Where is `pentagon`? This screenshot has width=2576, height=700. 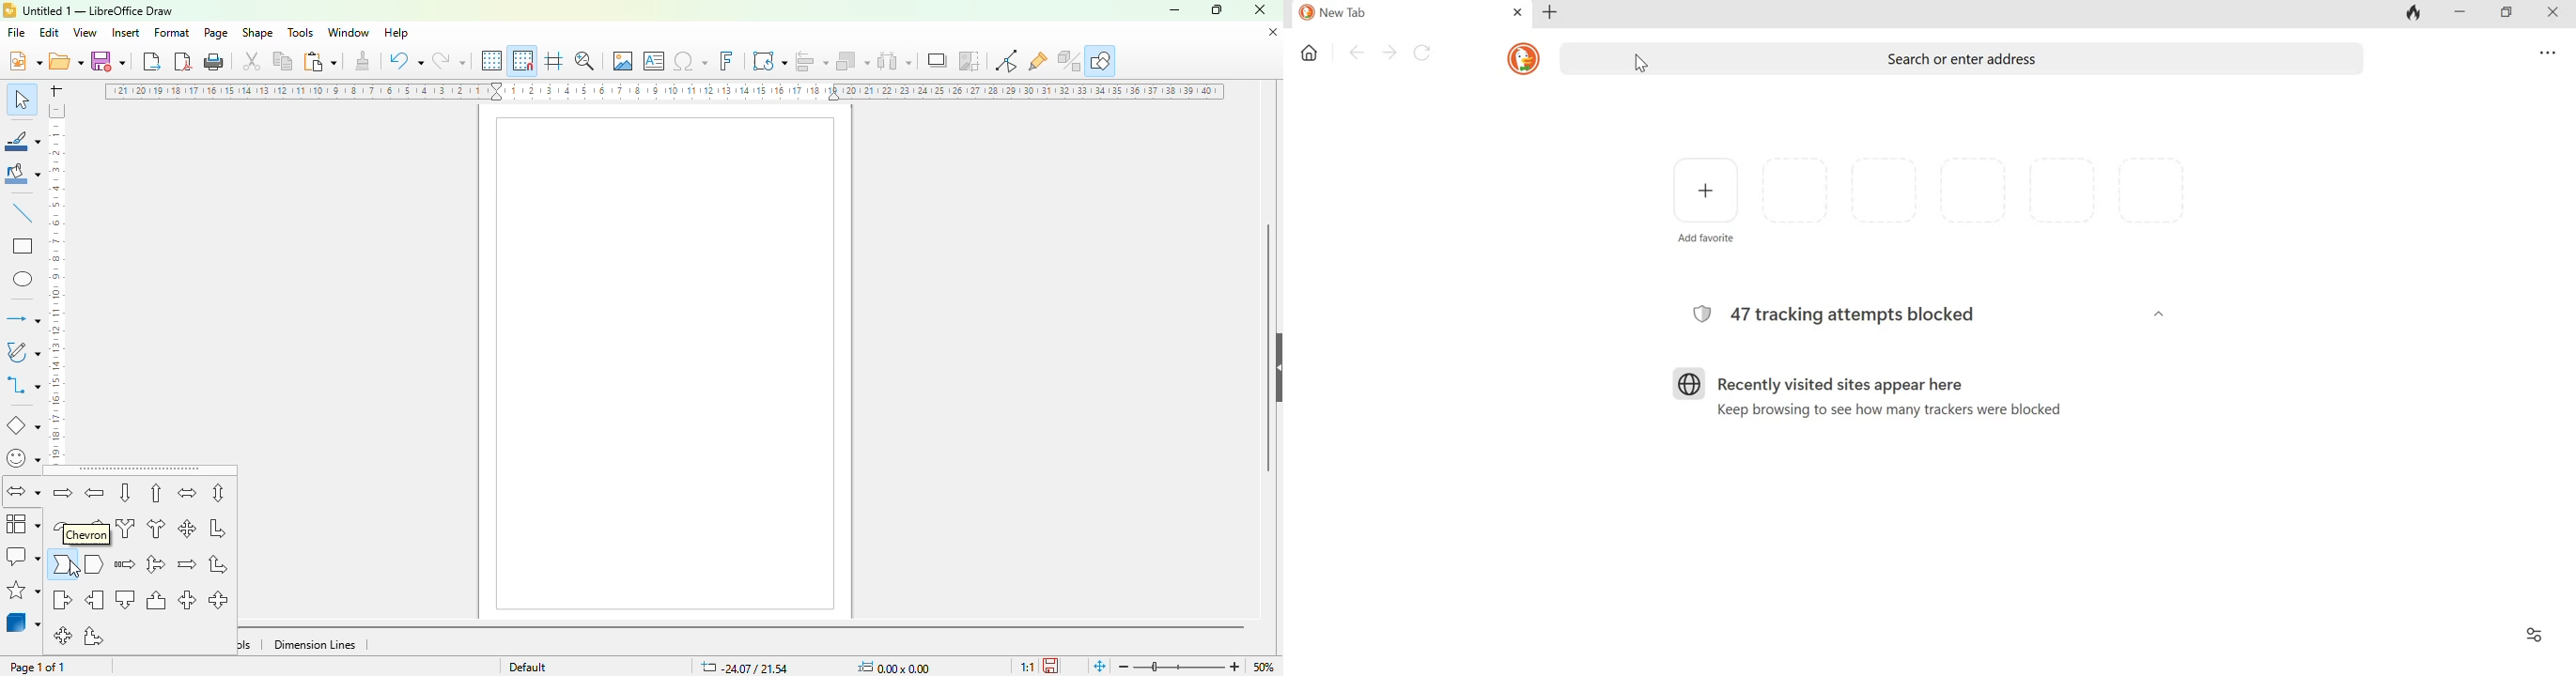
pentagon is located at coordinates (97, 564).